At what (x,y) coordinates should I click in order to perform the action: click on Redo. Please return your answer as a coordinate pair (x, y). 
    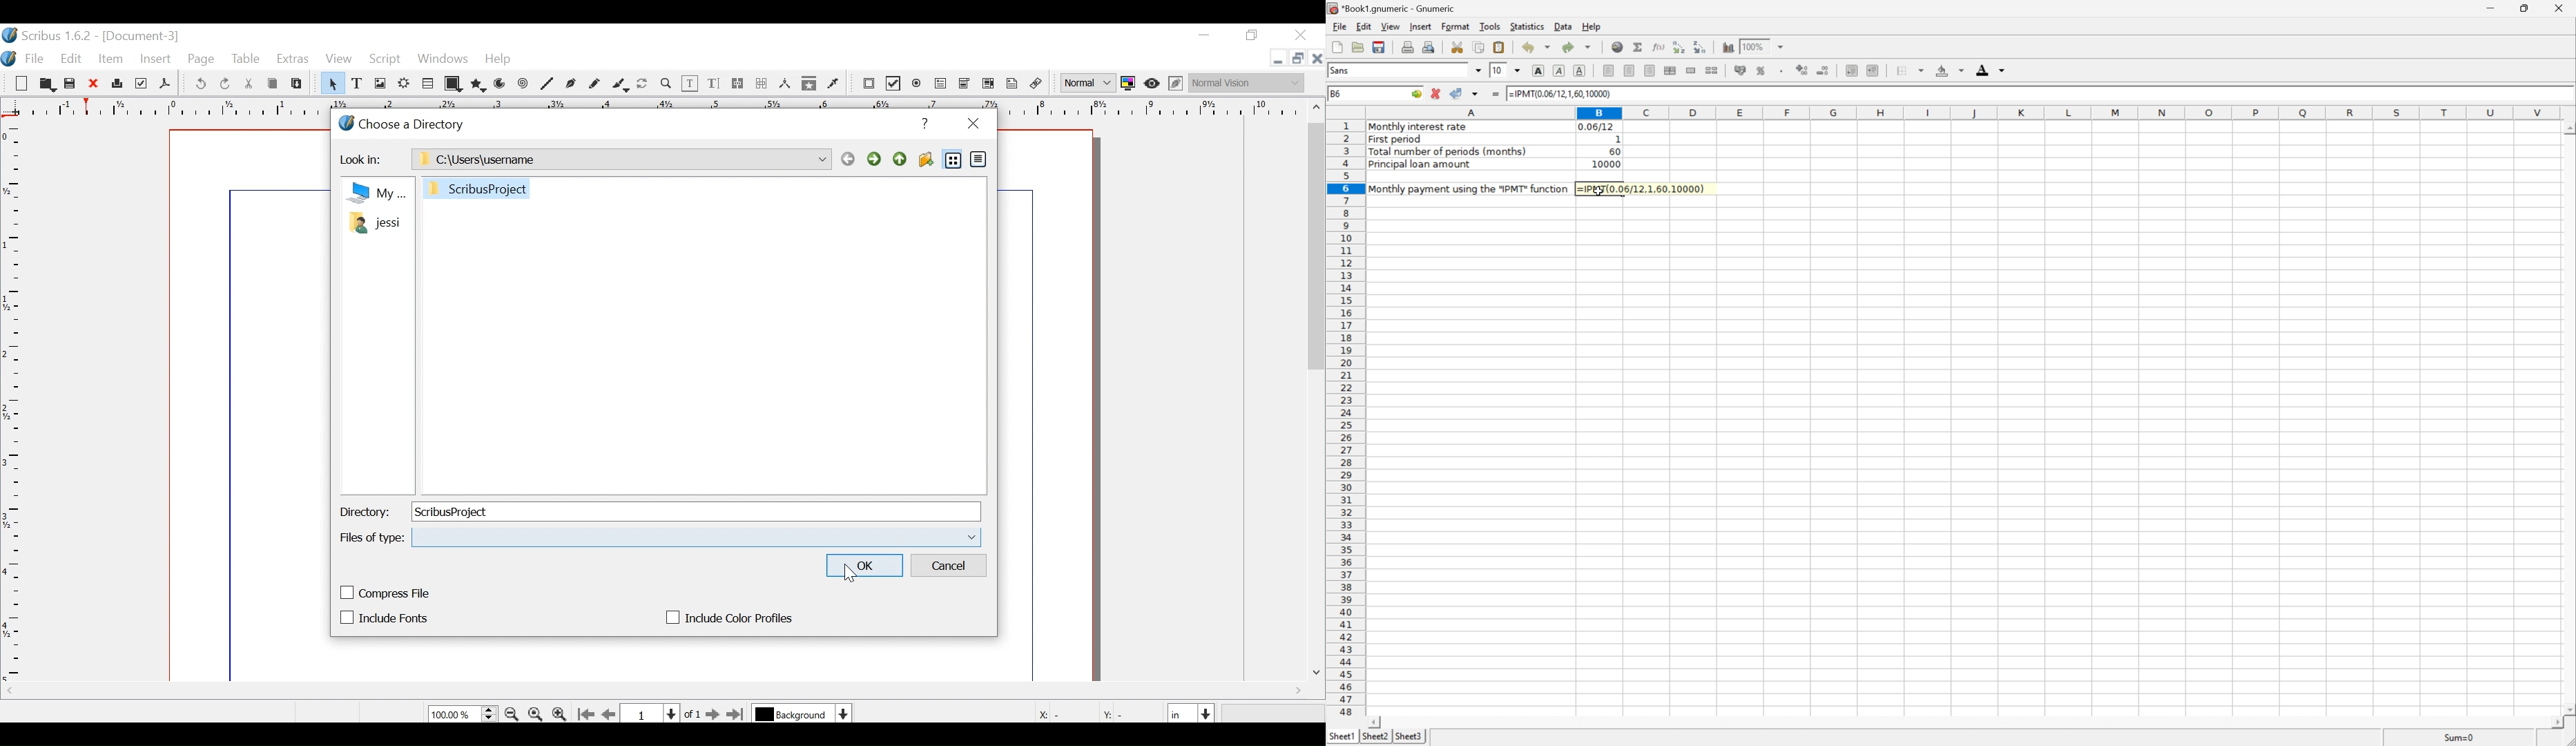
    Looking at the image, I should click on (224, 84).